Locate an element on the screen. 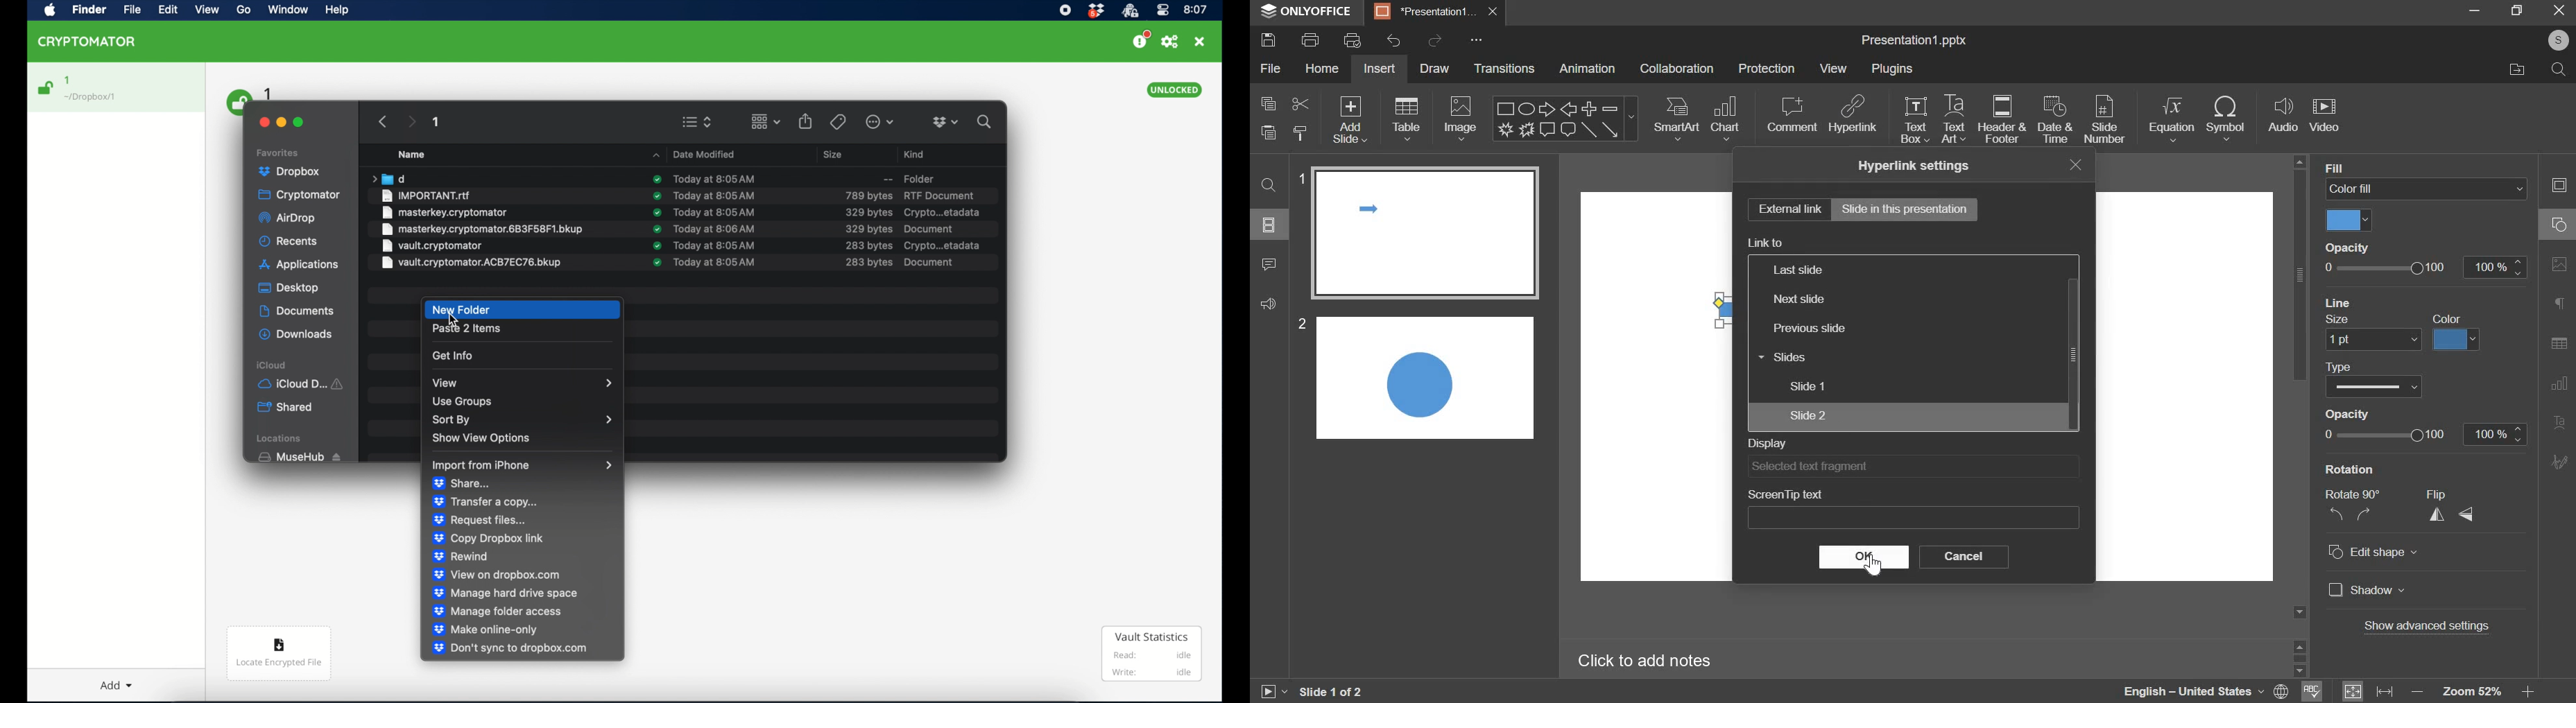 This screenshot has height=728, width=2576. select fill color is located at coordinates (2350, 220).